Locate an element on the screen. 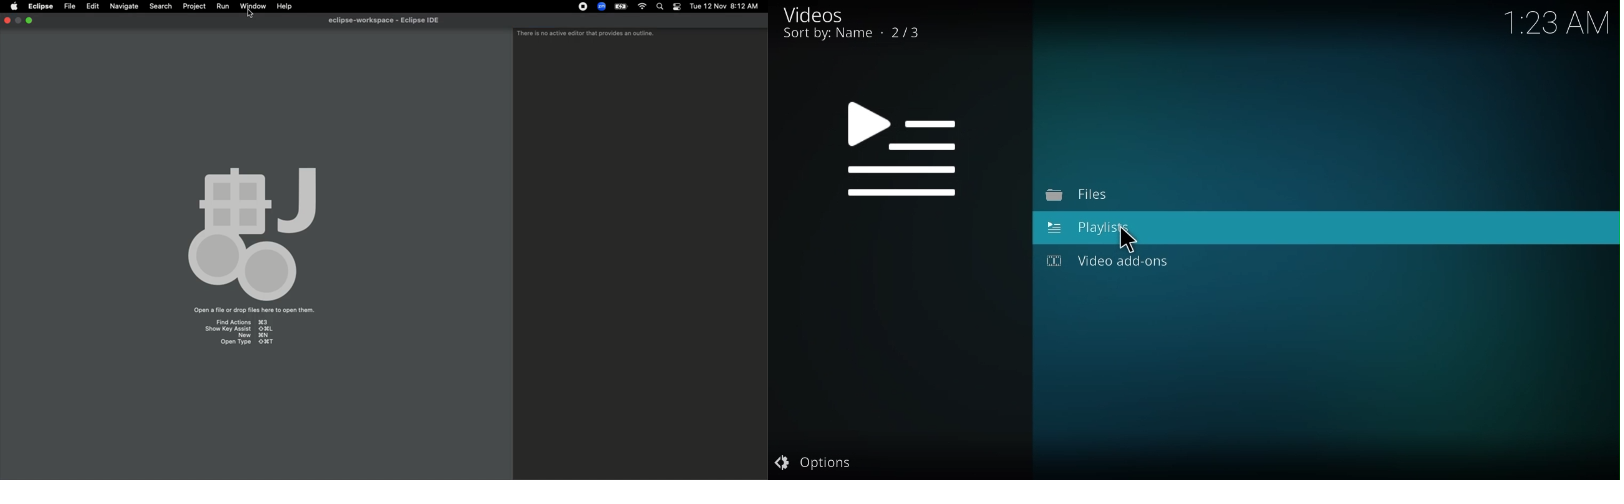  videos is located at coordinates (907, 152).